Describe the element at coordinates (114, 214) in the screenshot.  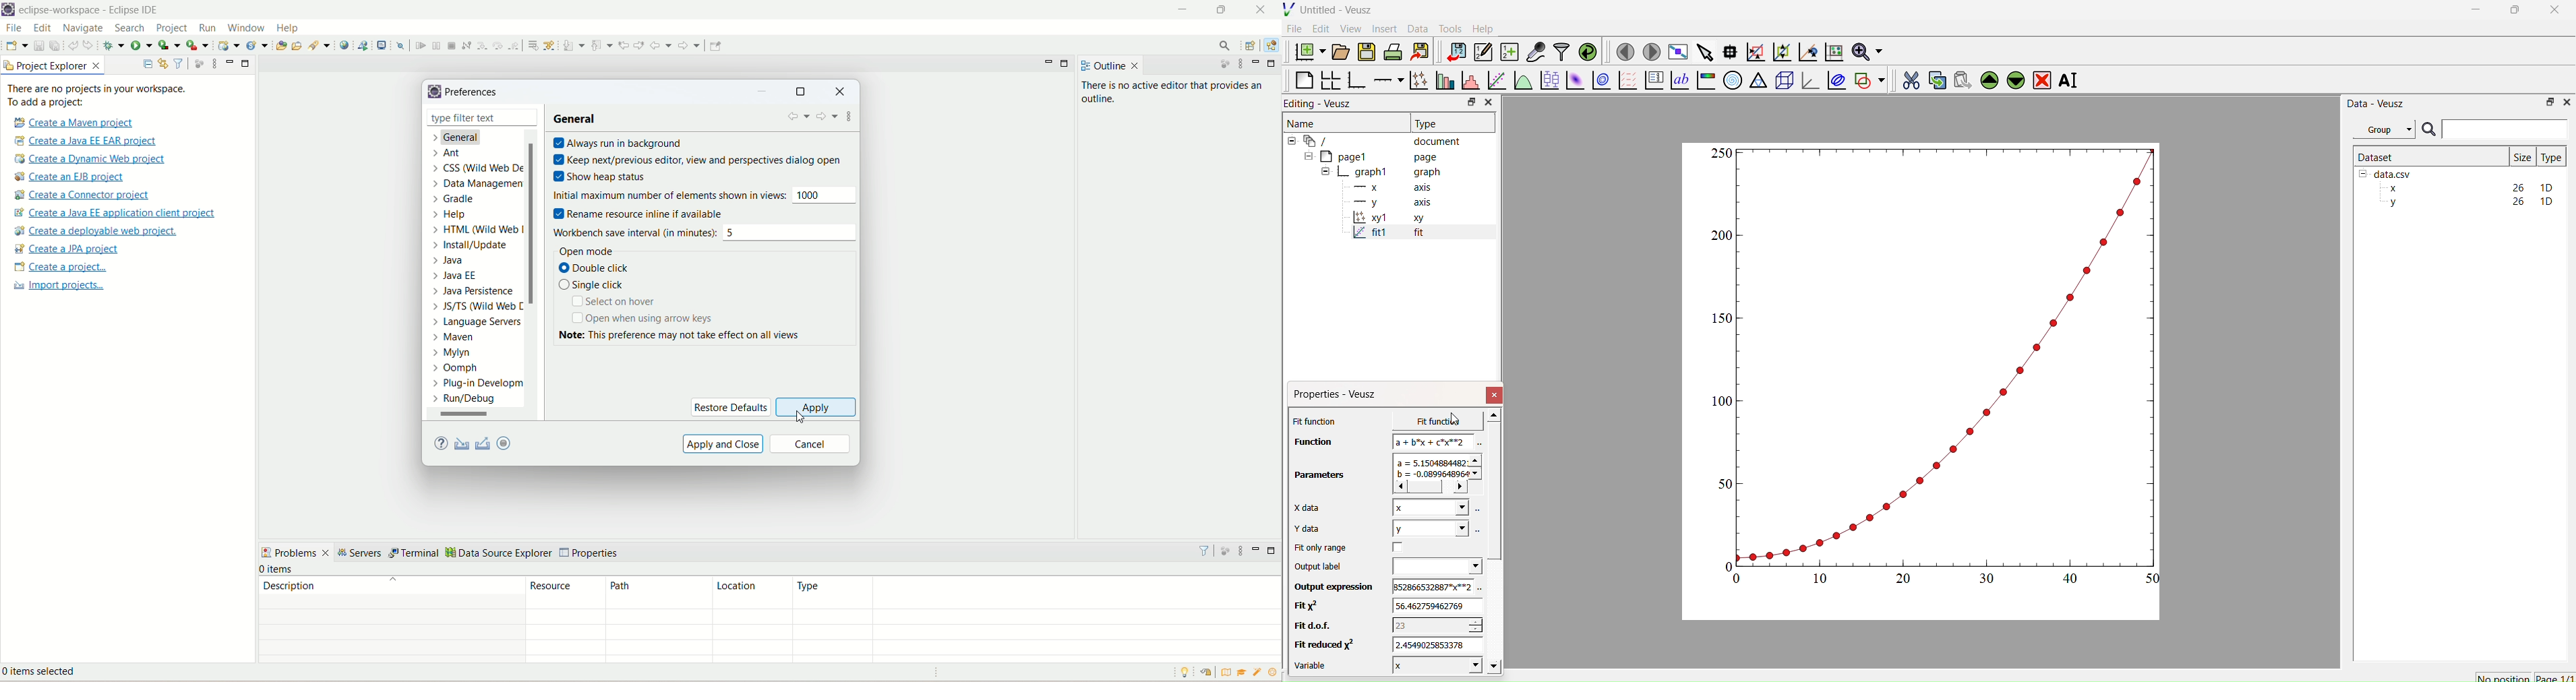
I see `create a Java EE application client project` at that location.